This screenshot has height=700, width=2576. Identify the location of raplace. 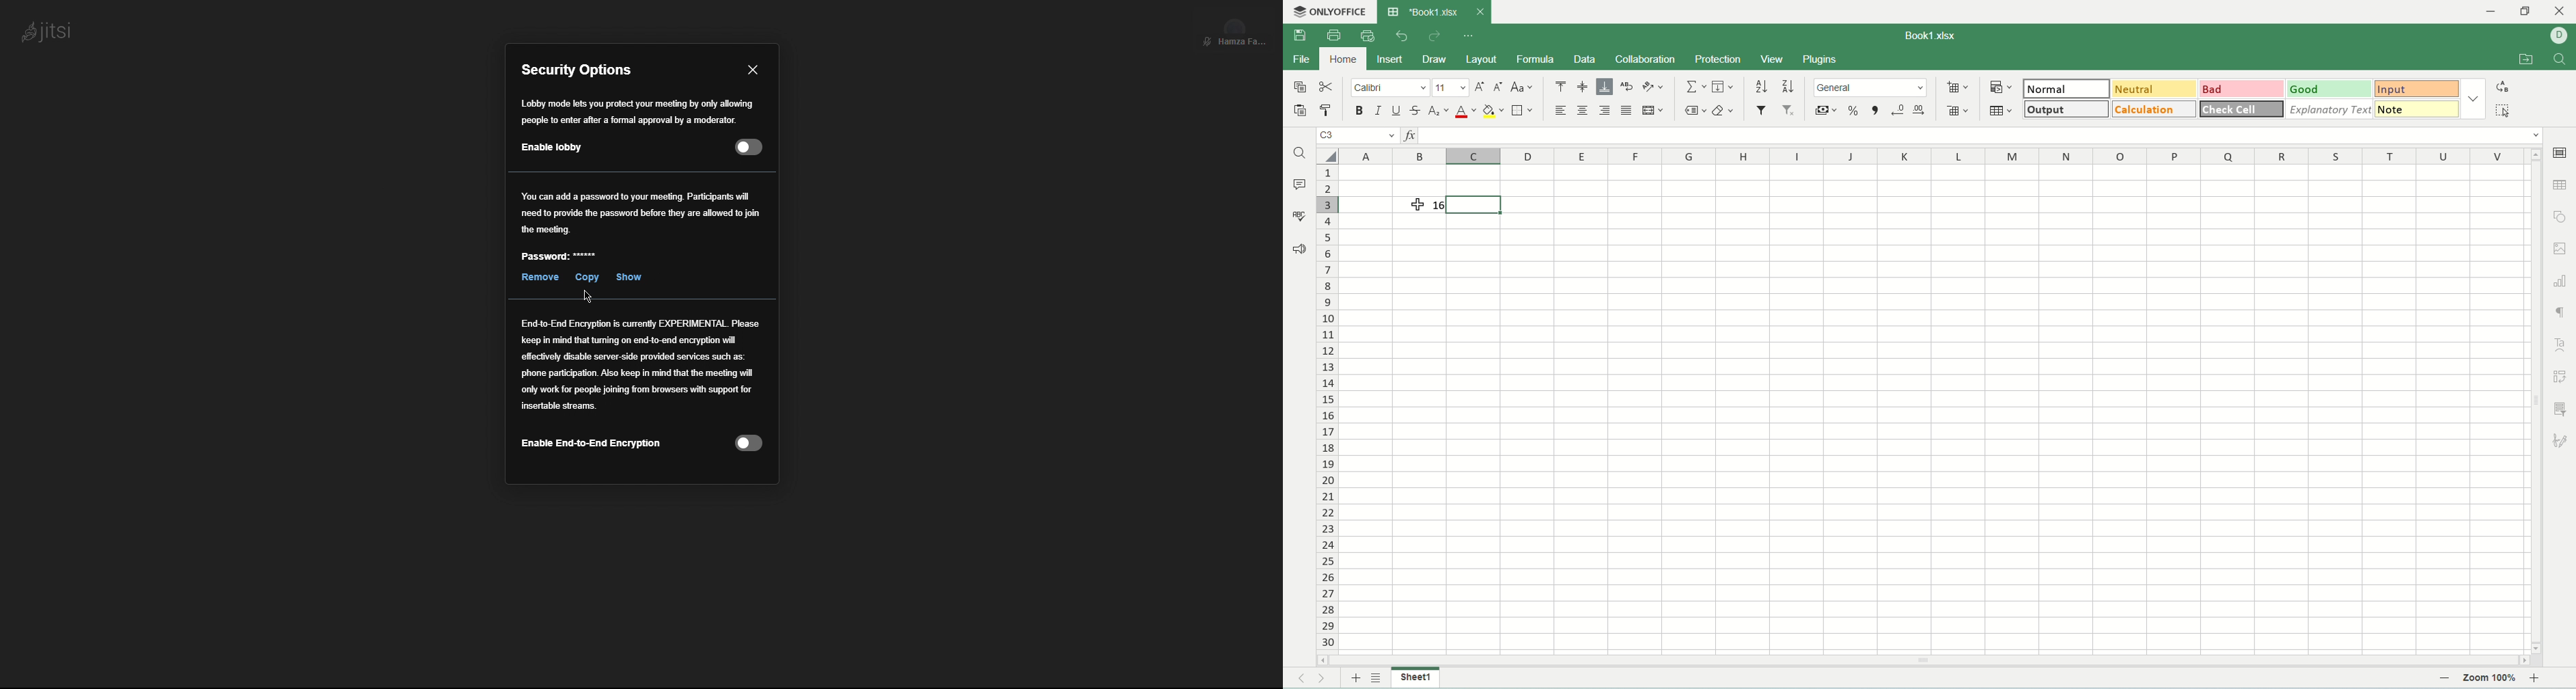
(2505, 86).